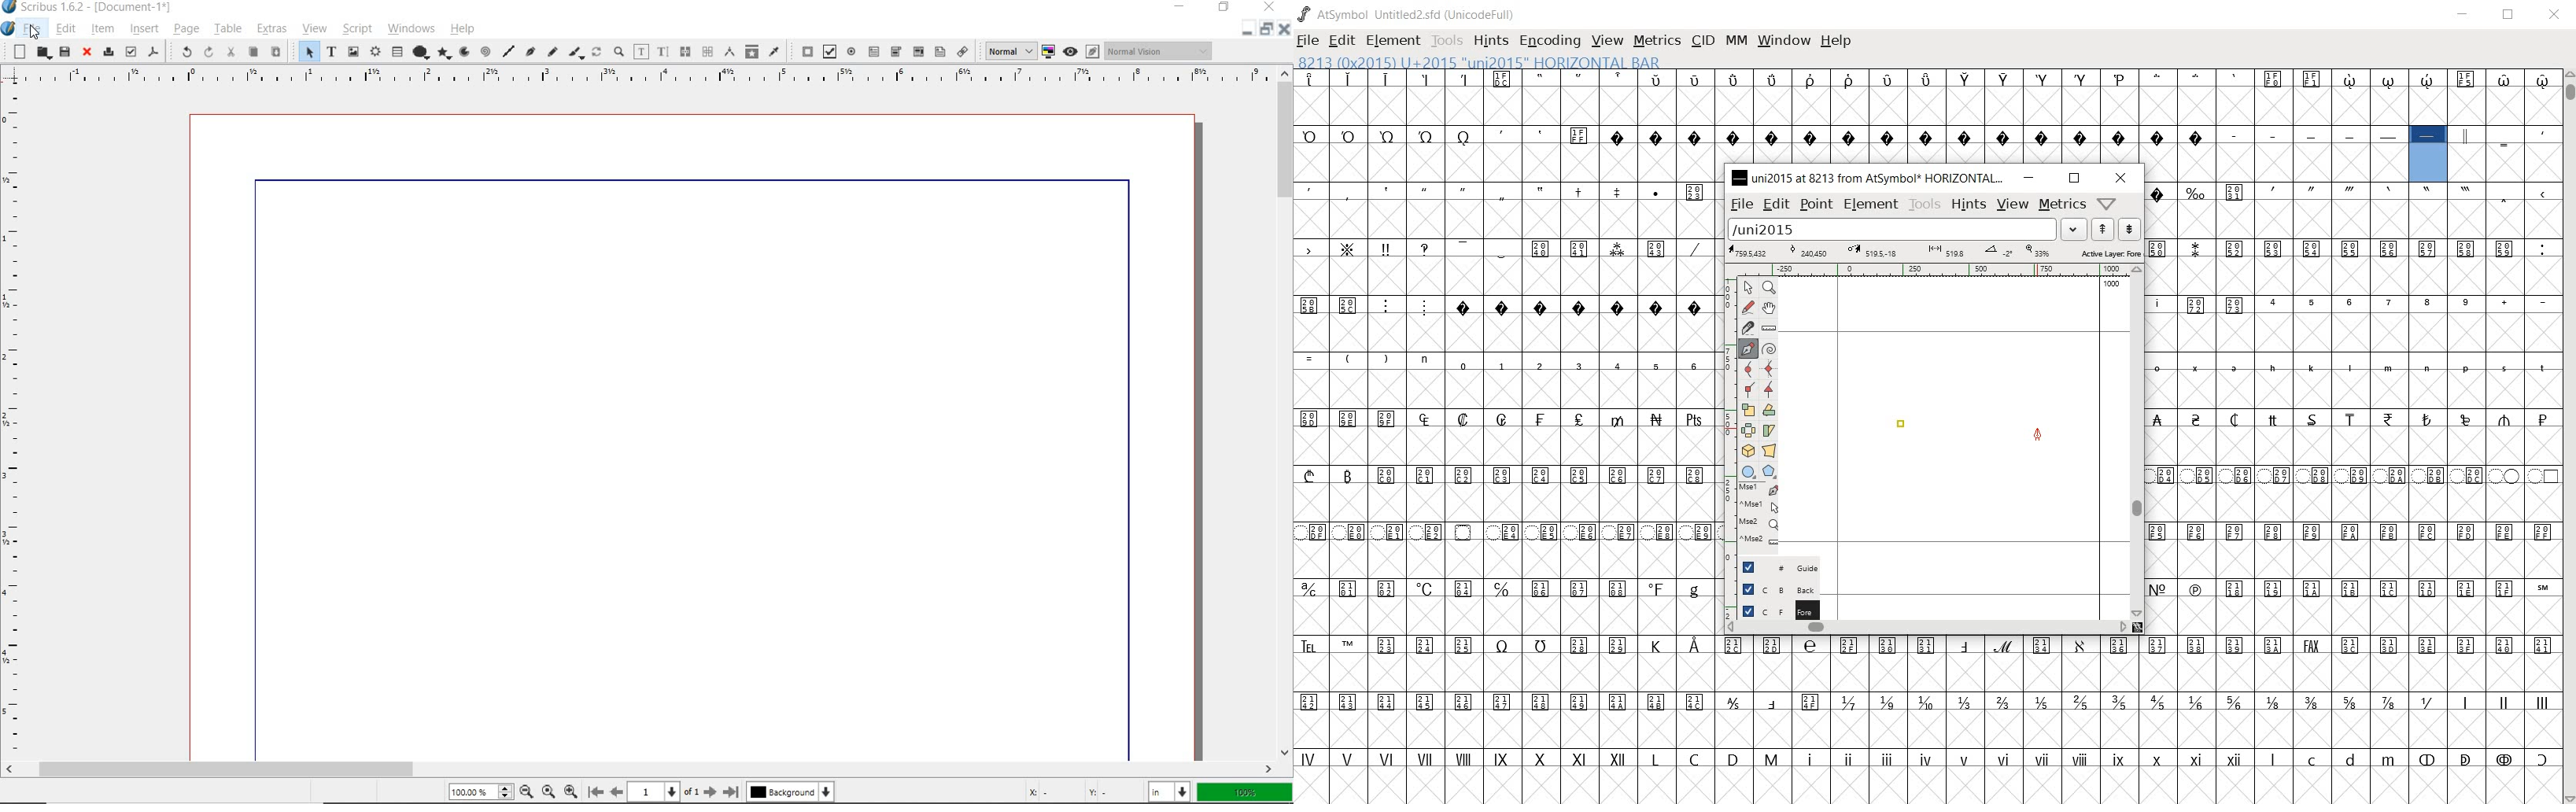 This screenshot has height=812, width=2576. Describe the element at coordinates (227, 28) in the screenshot. I see `table` at that location.